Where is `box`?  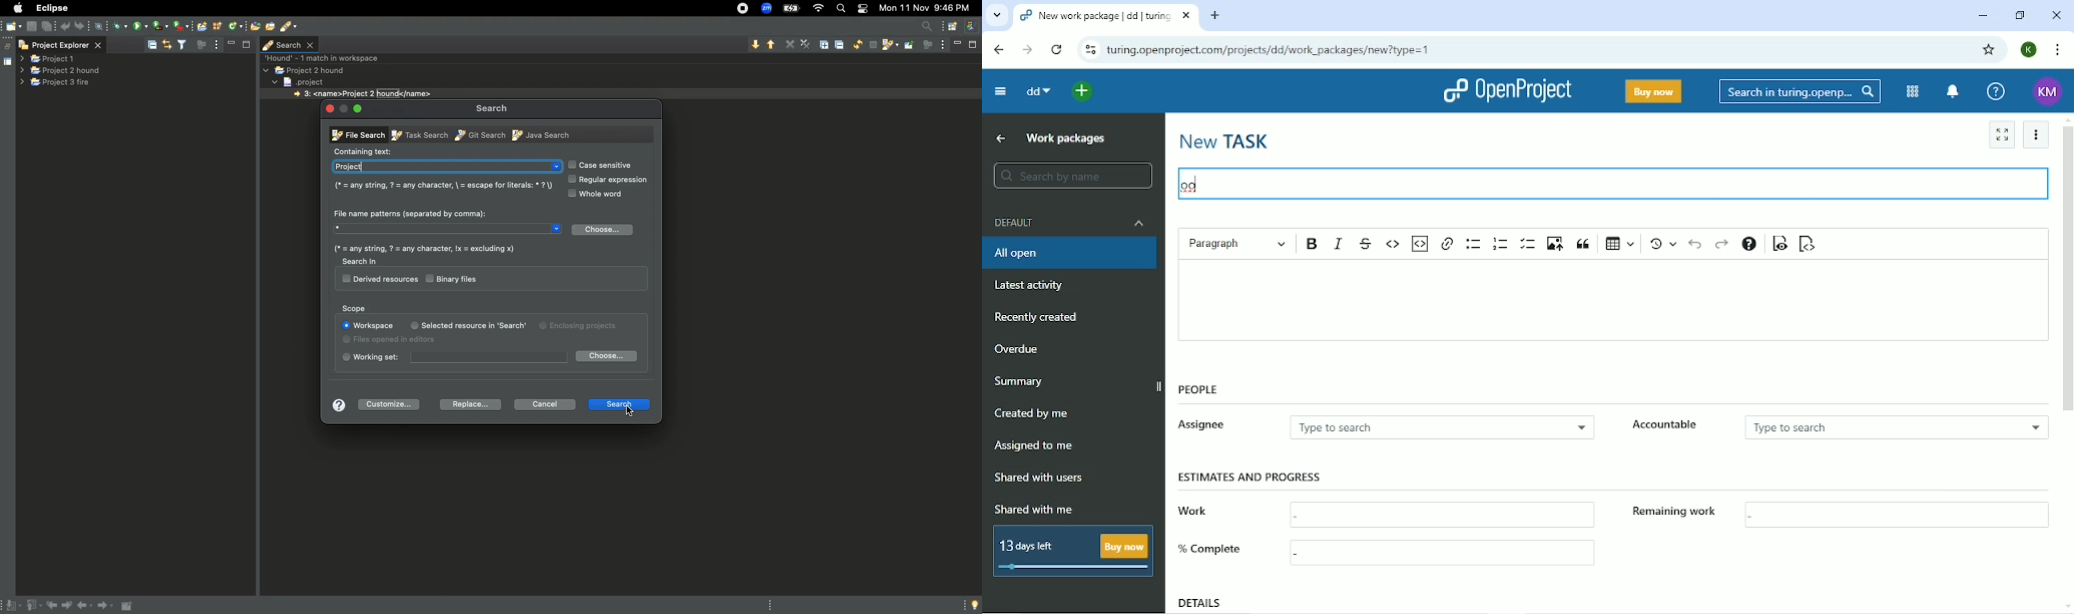 box is located at coordinates (1901, 516).